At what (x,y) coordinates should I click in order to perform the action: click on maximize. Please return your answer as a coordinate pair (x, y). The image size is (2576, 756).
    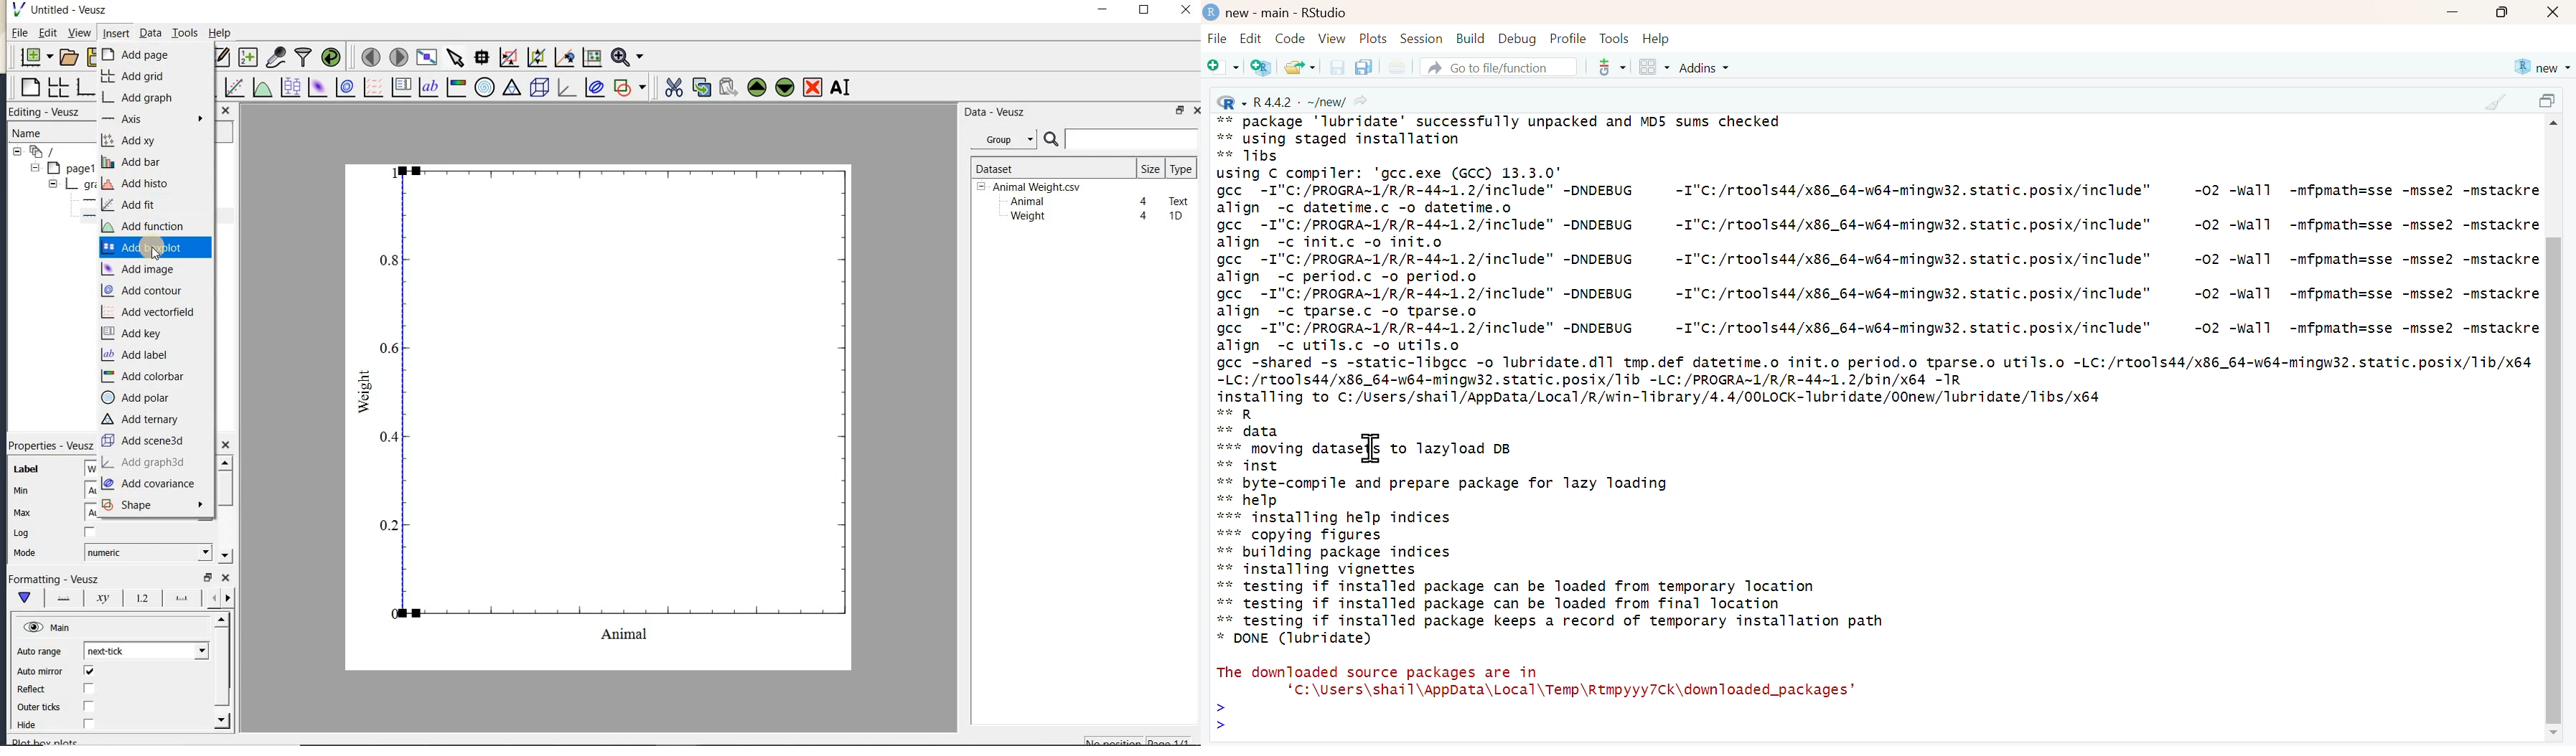
    Looking at the image, I should click on (2550, 103).